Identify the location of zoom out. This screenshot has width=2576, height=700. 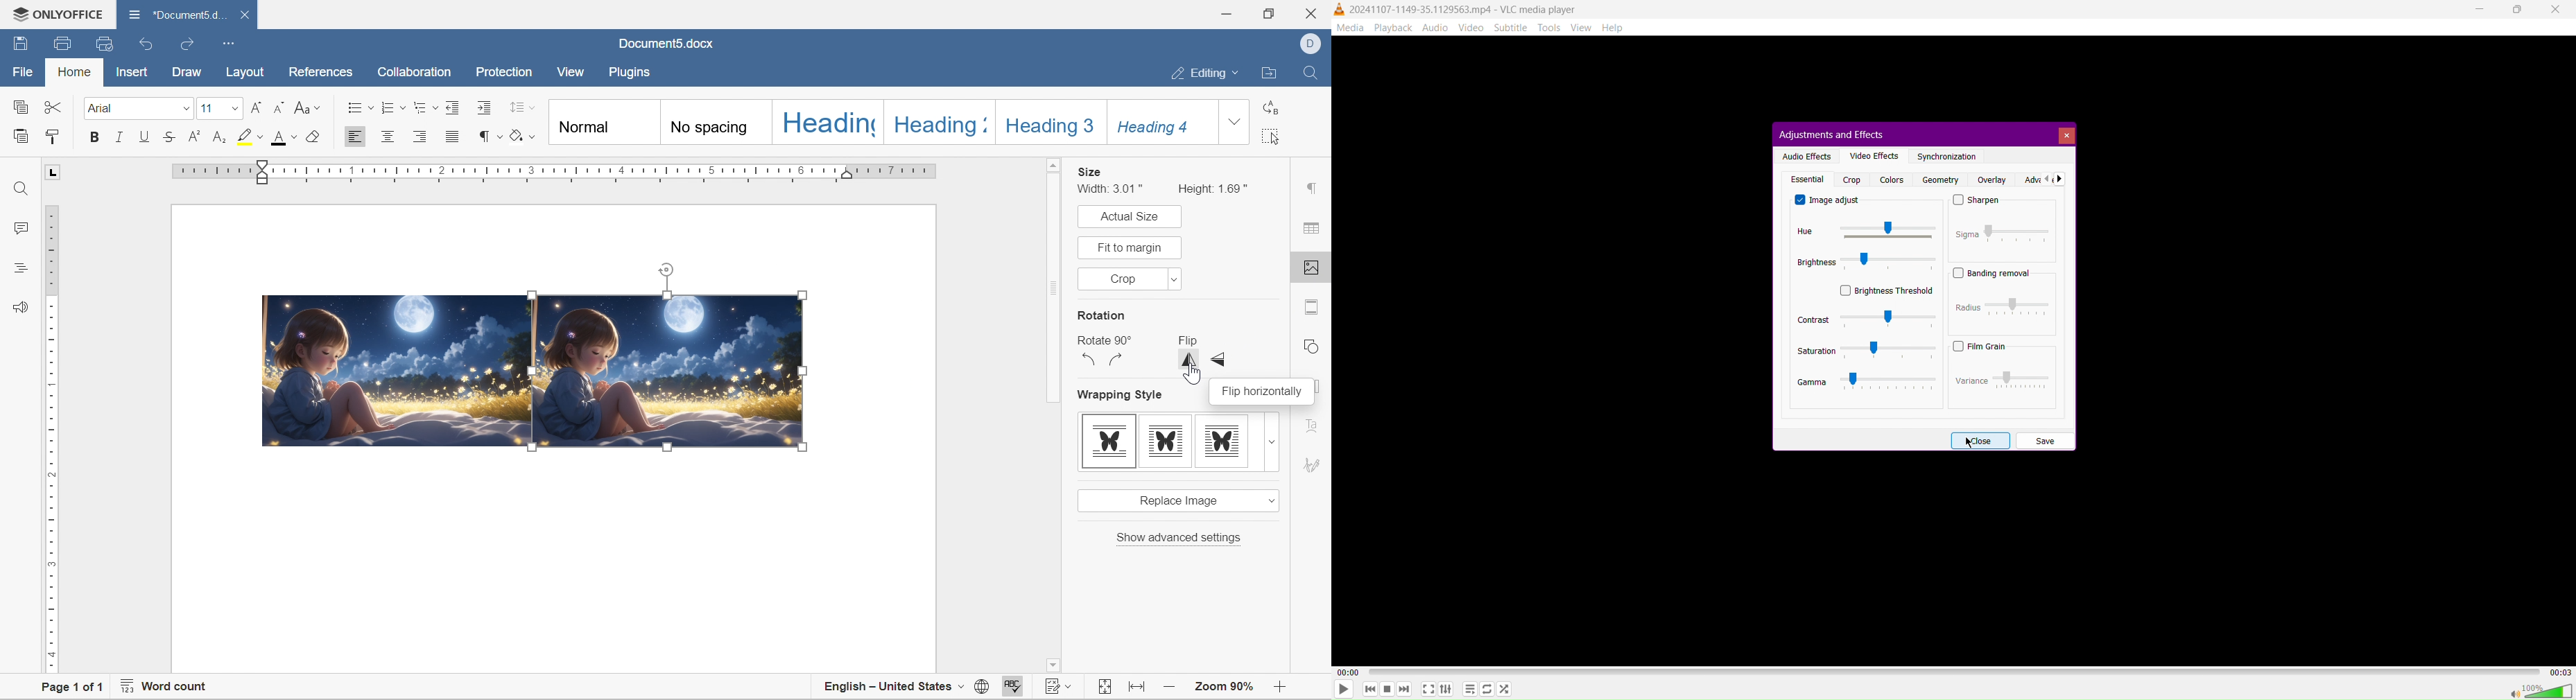
(1278, 690).